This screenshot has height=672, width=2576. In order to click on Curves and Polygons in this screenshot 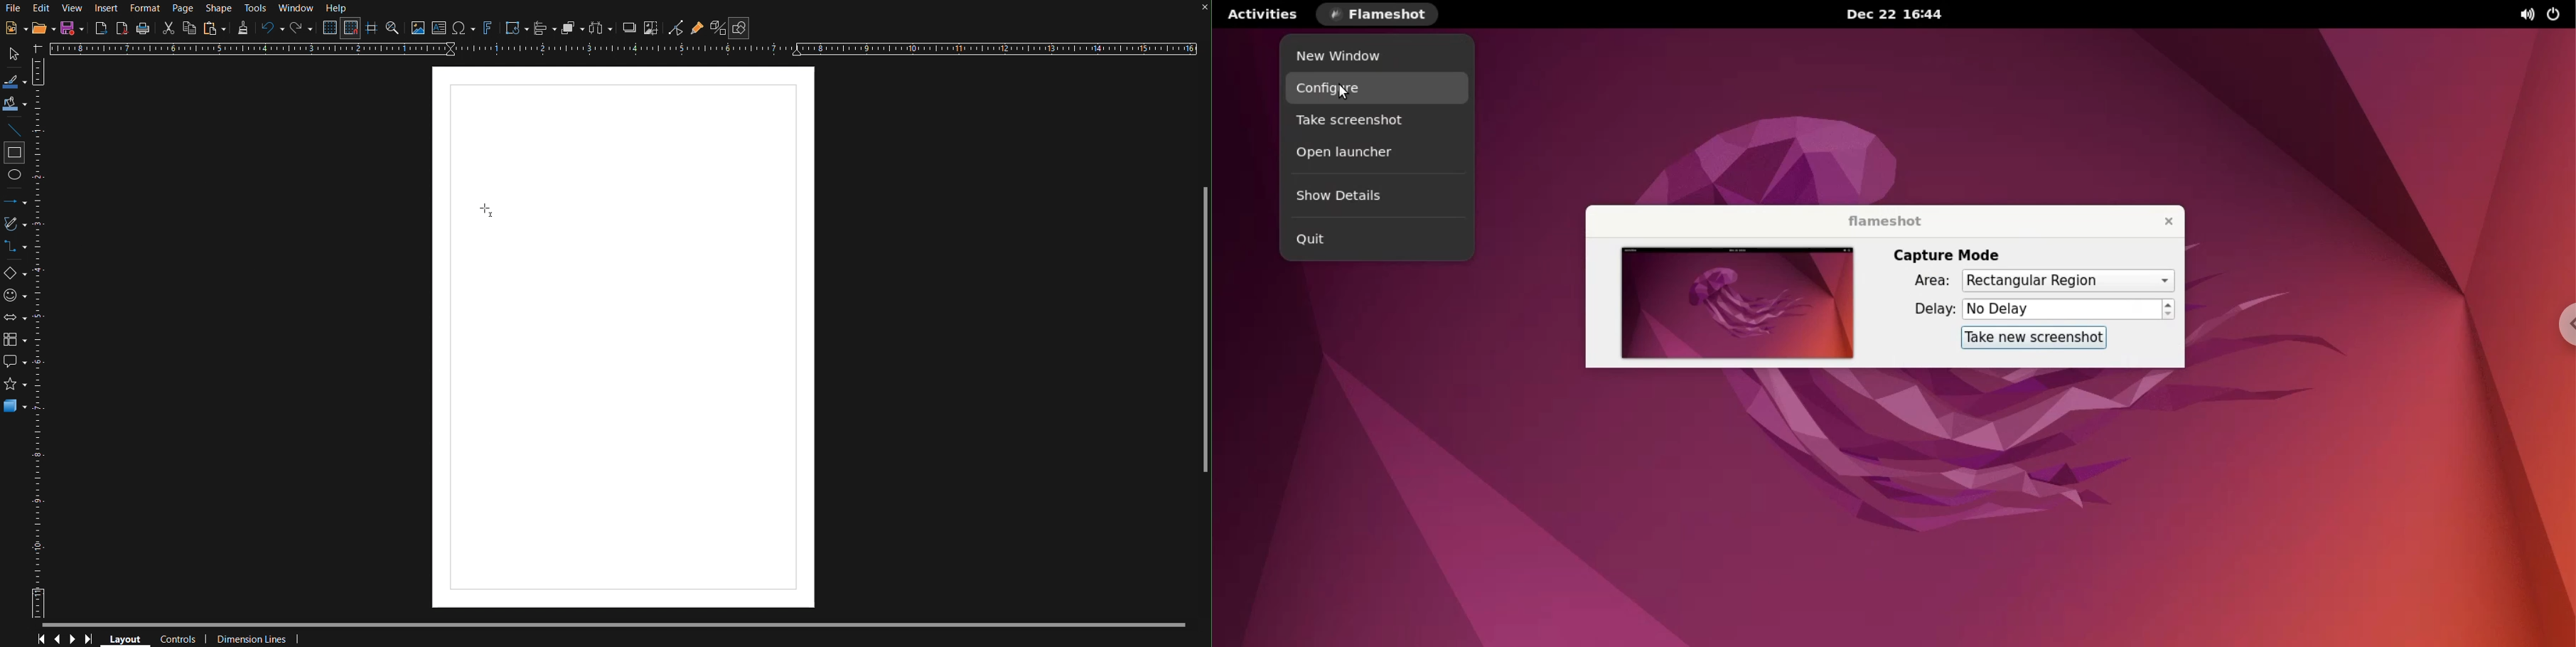, I will do `click(15, 224)`.